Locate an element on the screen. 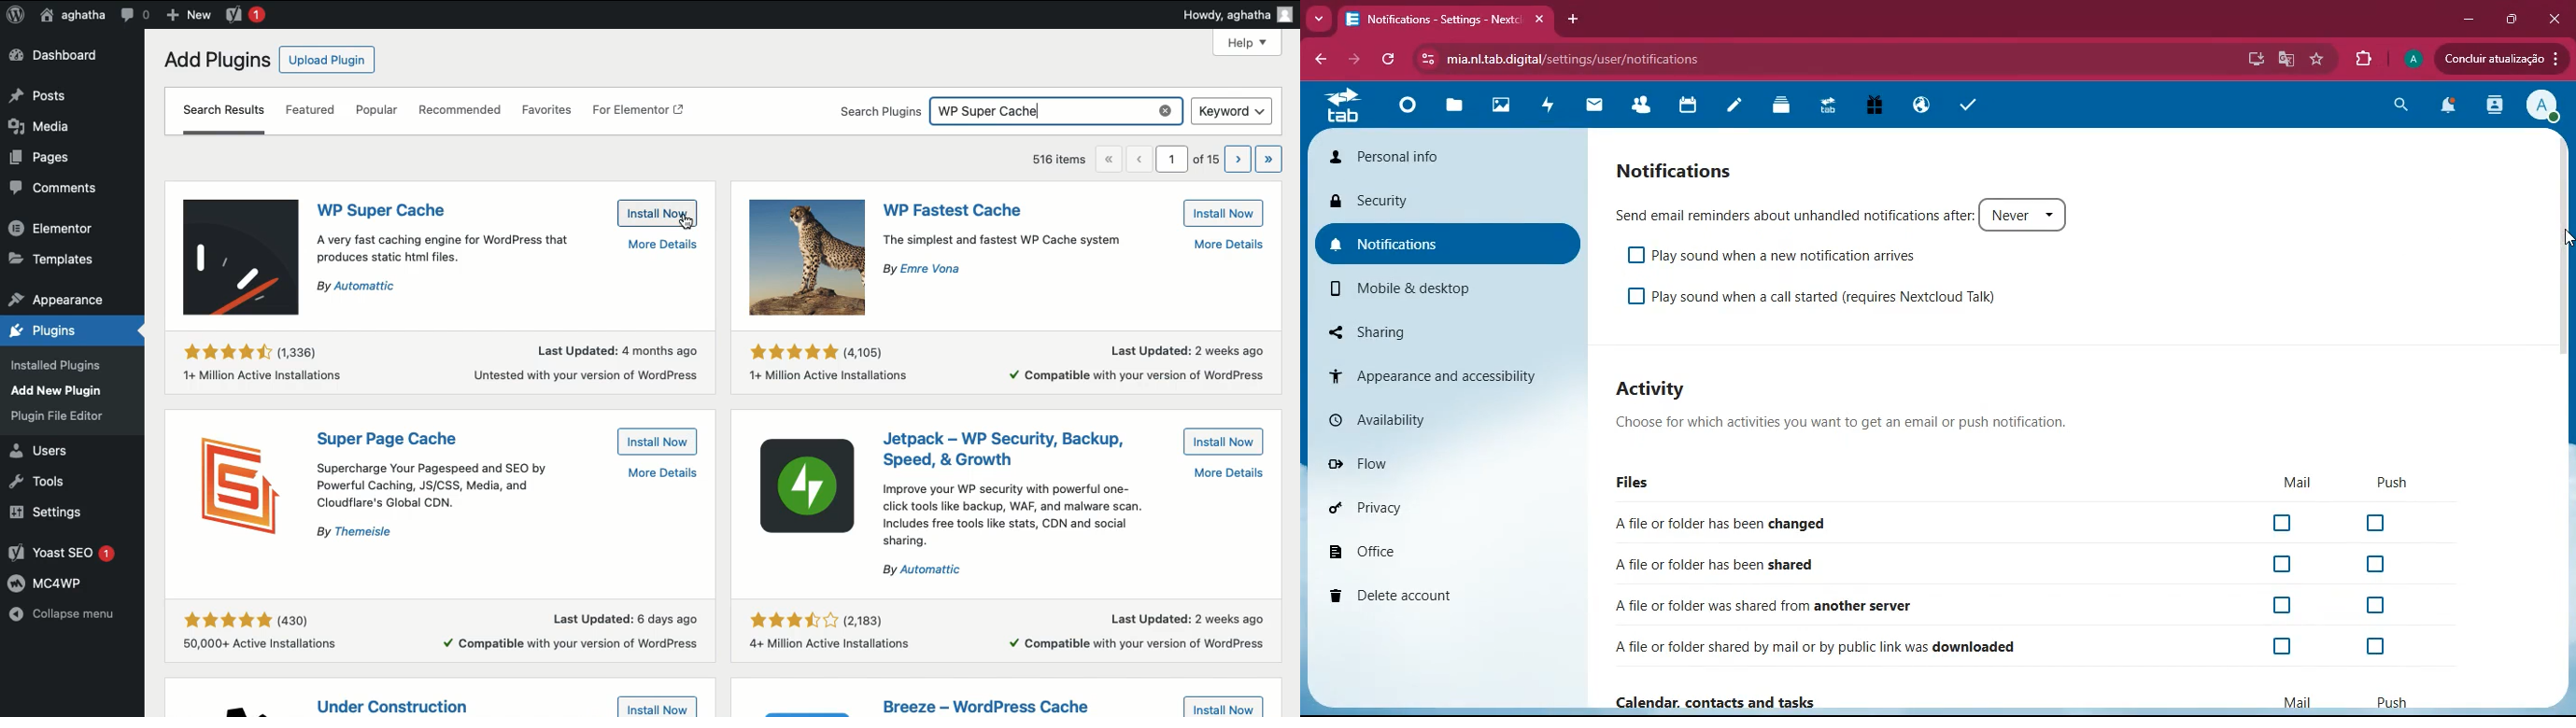  maximize is located at coordinates (2511, 19).